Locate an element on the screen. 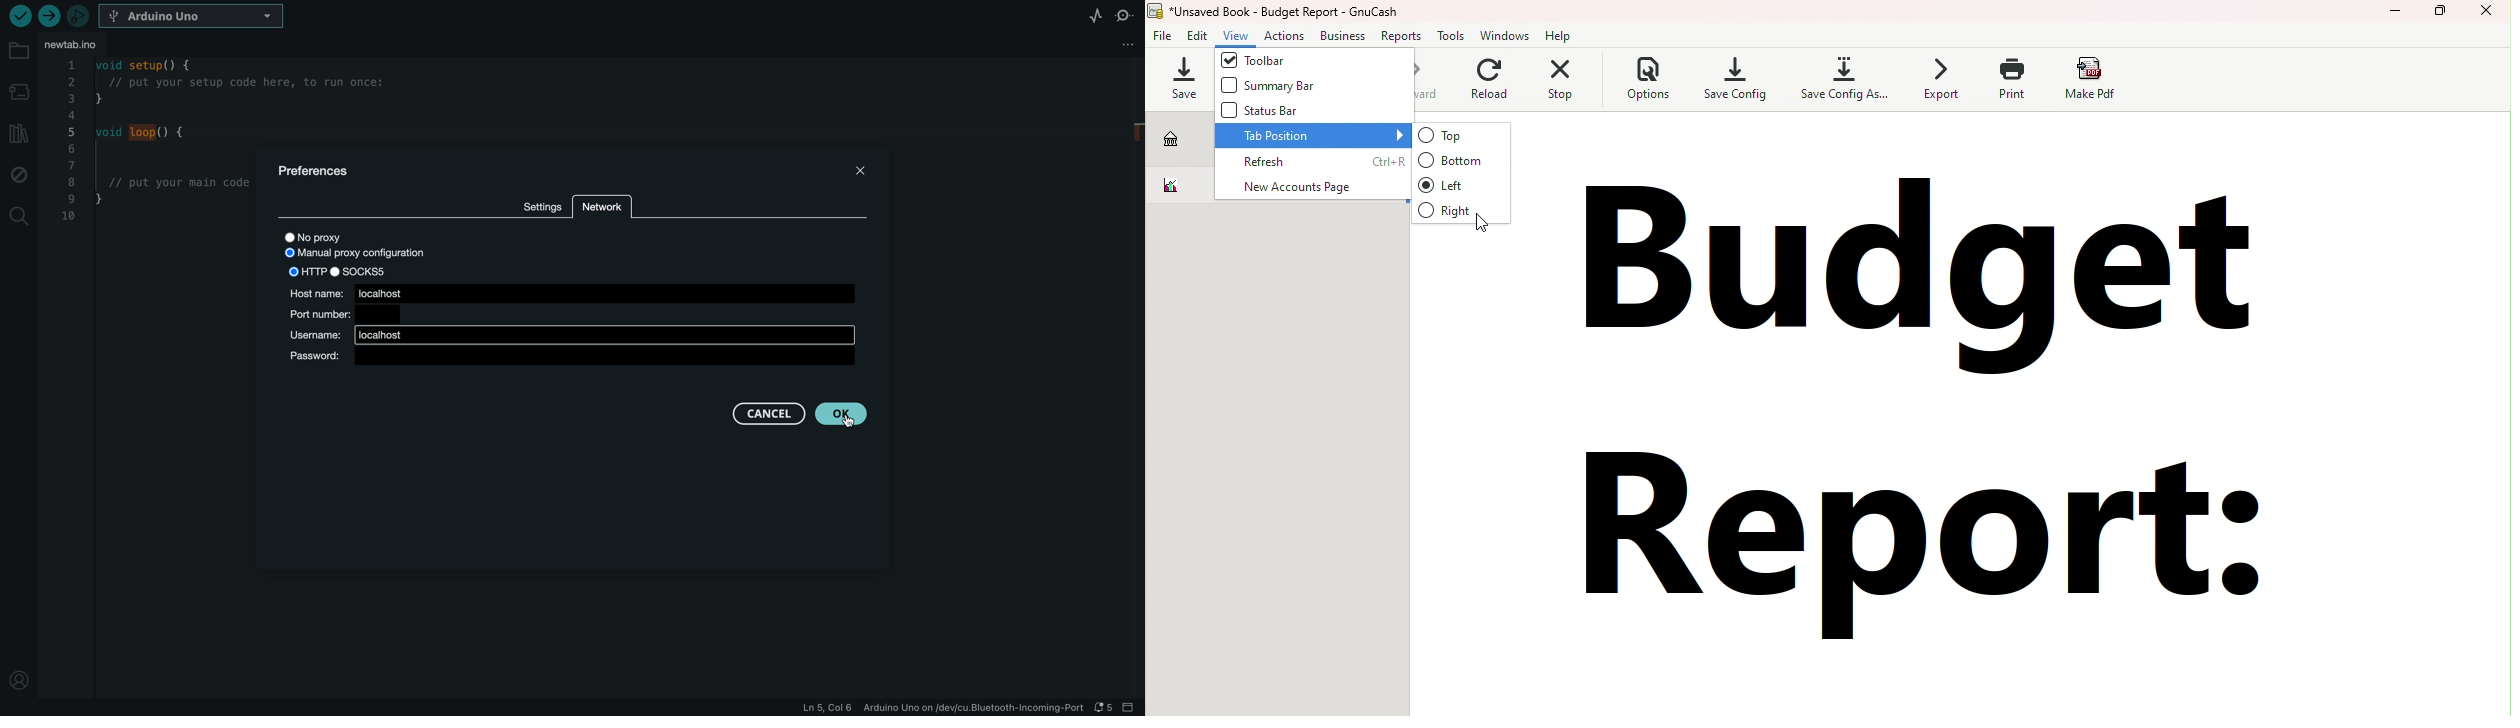 This screenshot has height=728, width=2520. Print is located at coordinates (2007, 80).